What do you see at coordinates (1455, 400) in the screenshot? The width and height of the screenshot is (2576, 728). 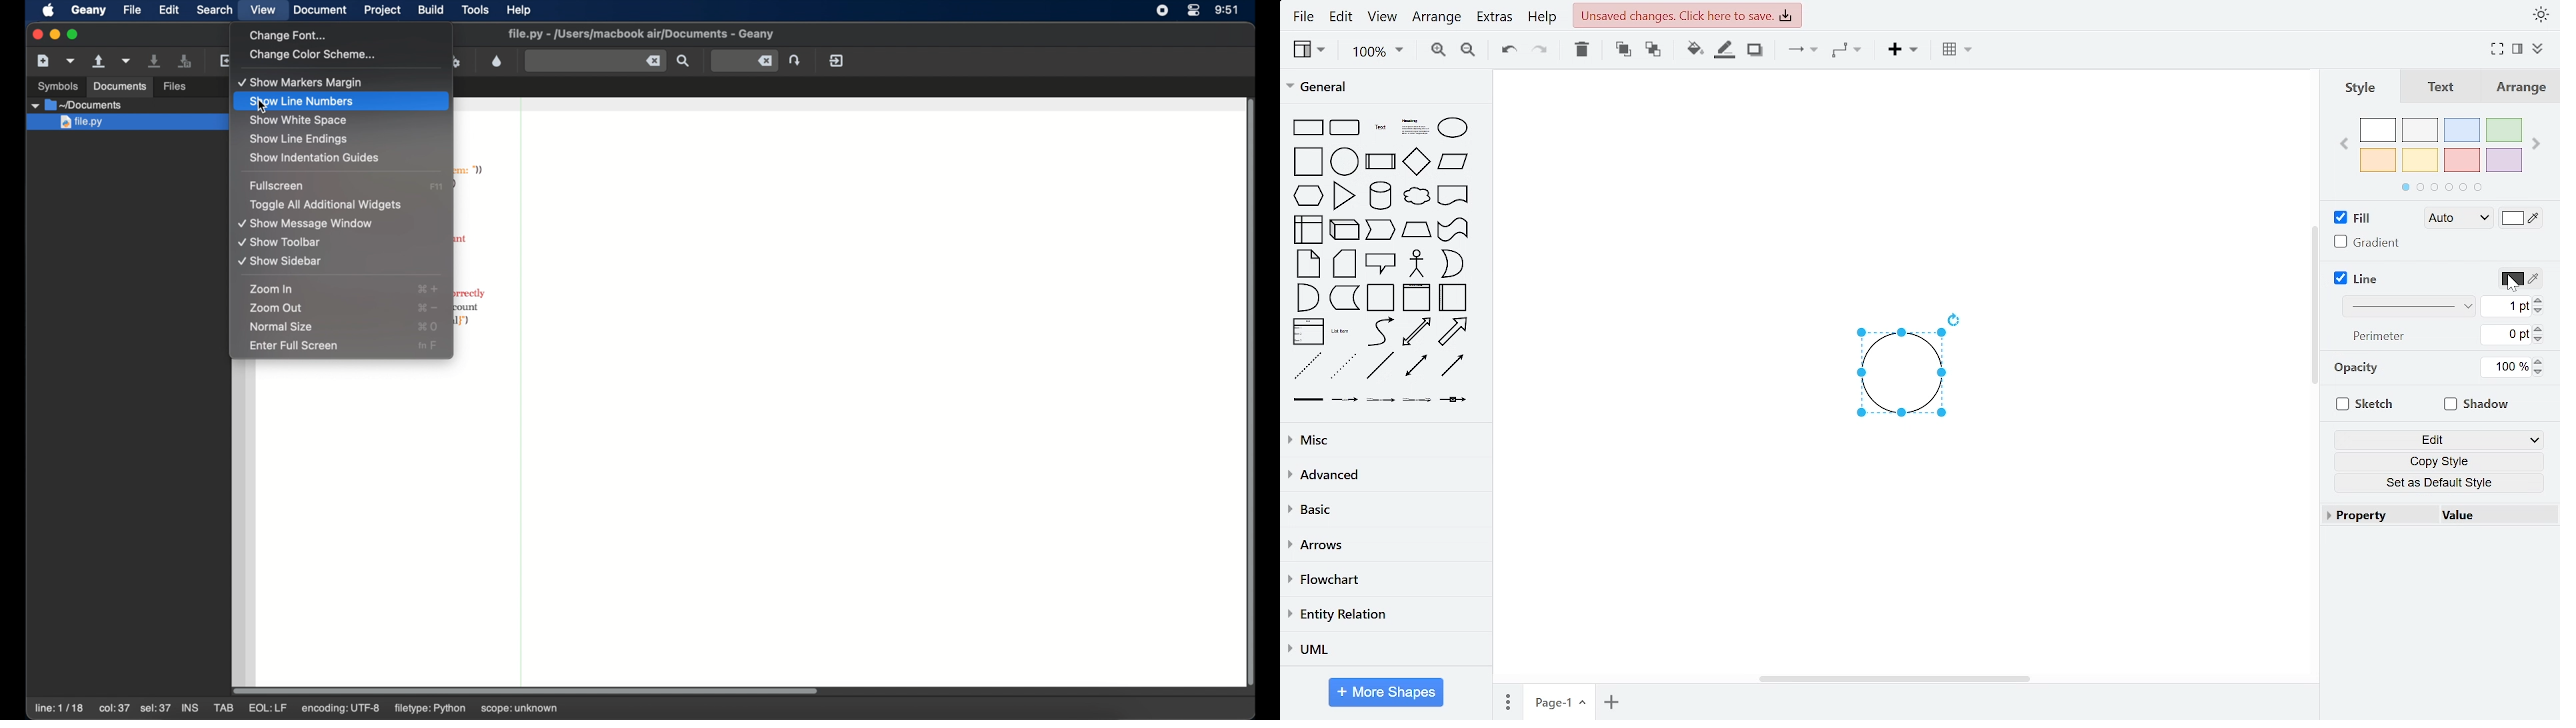 I see `link with symbol` at bounding box center [1455, 400].